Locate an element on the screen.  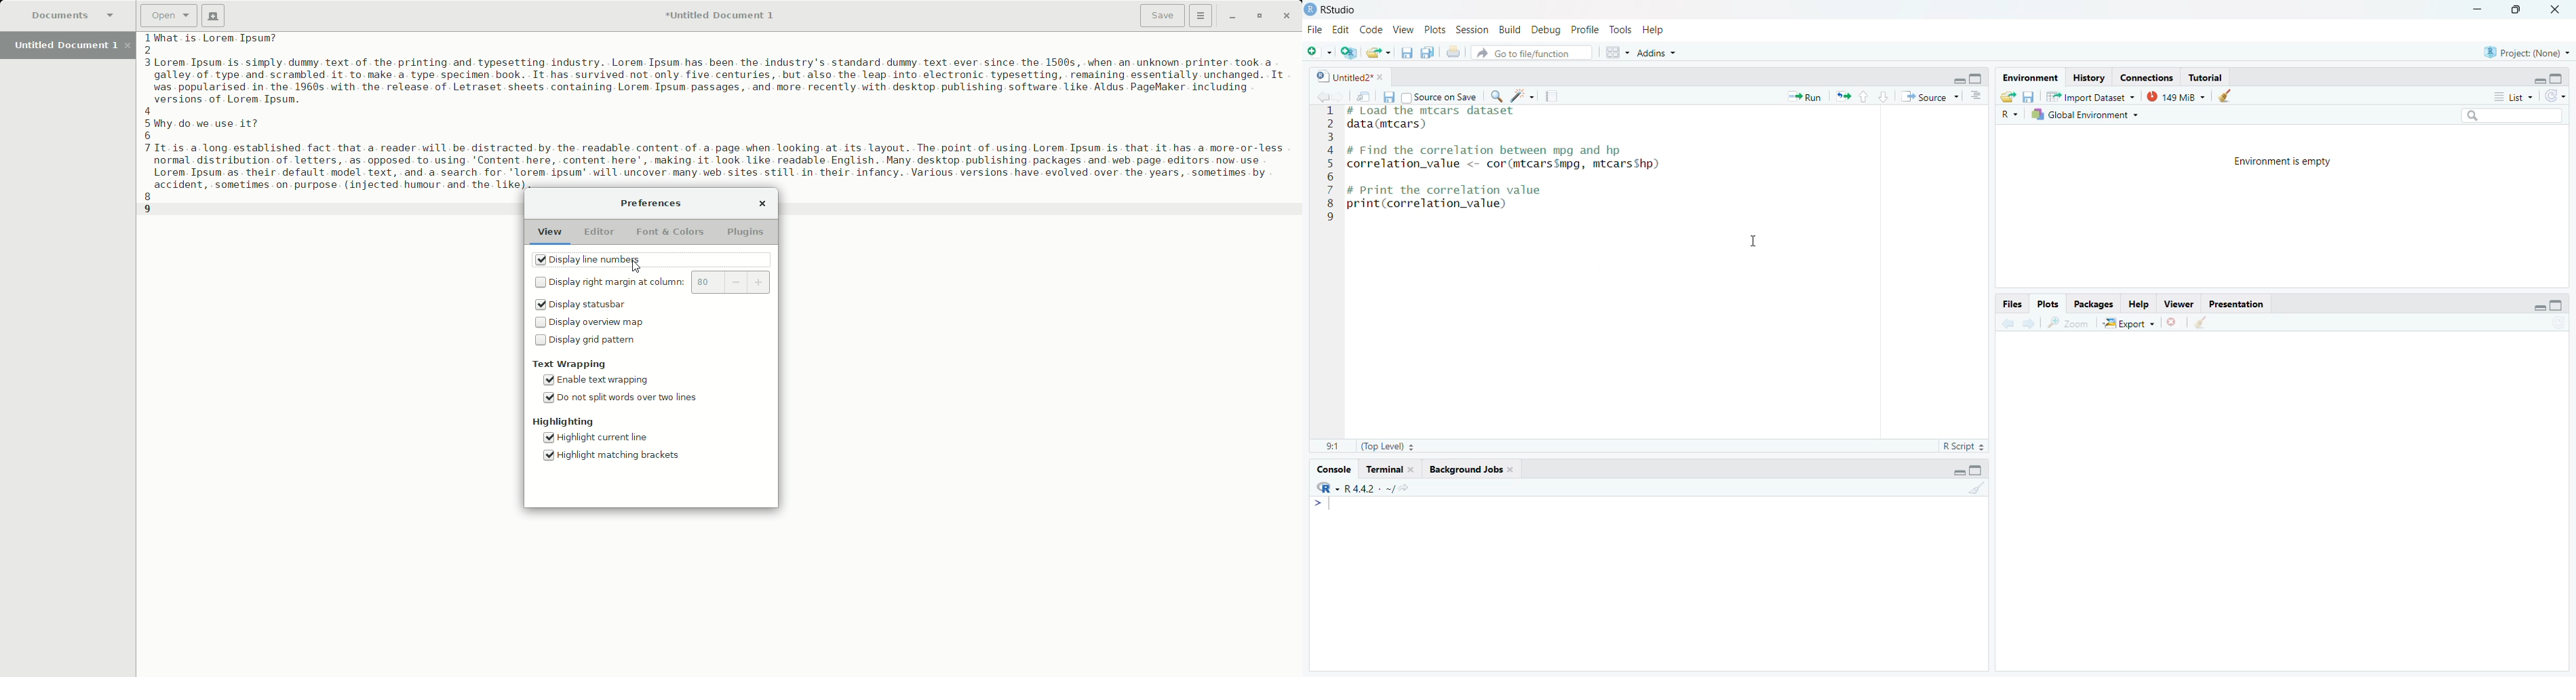
Numbers to count lines is located at coordinates (149, 126).